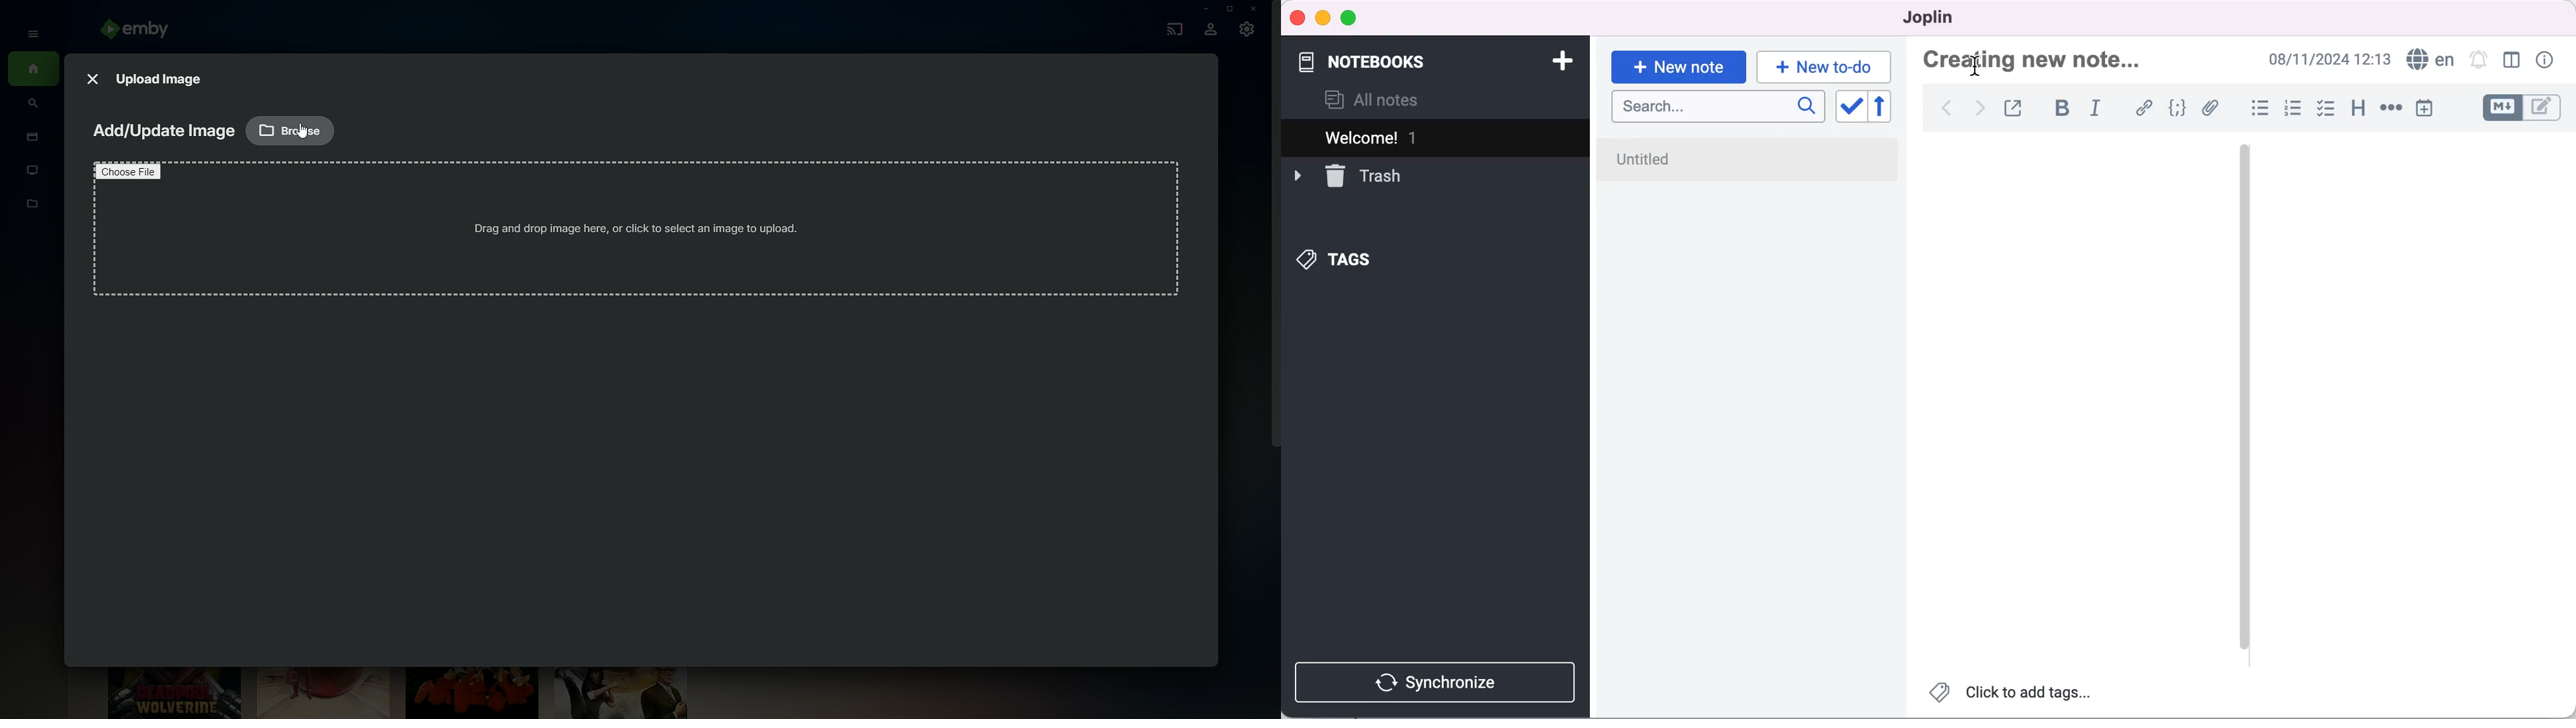  Describe the element at coordinates (1438, 135) in the screenshot. I see `welcome 1` at that location.